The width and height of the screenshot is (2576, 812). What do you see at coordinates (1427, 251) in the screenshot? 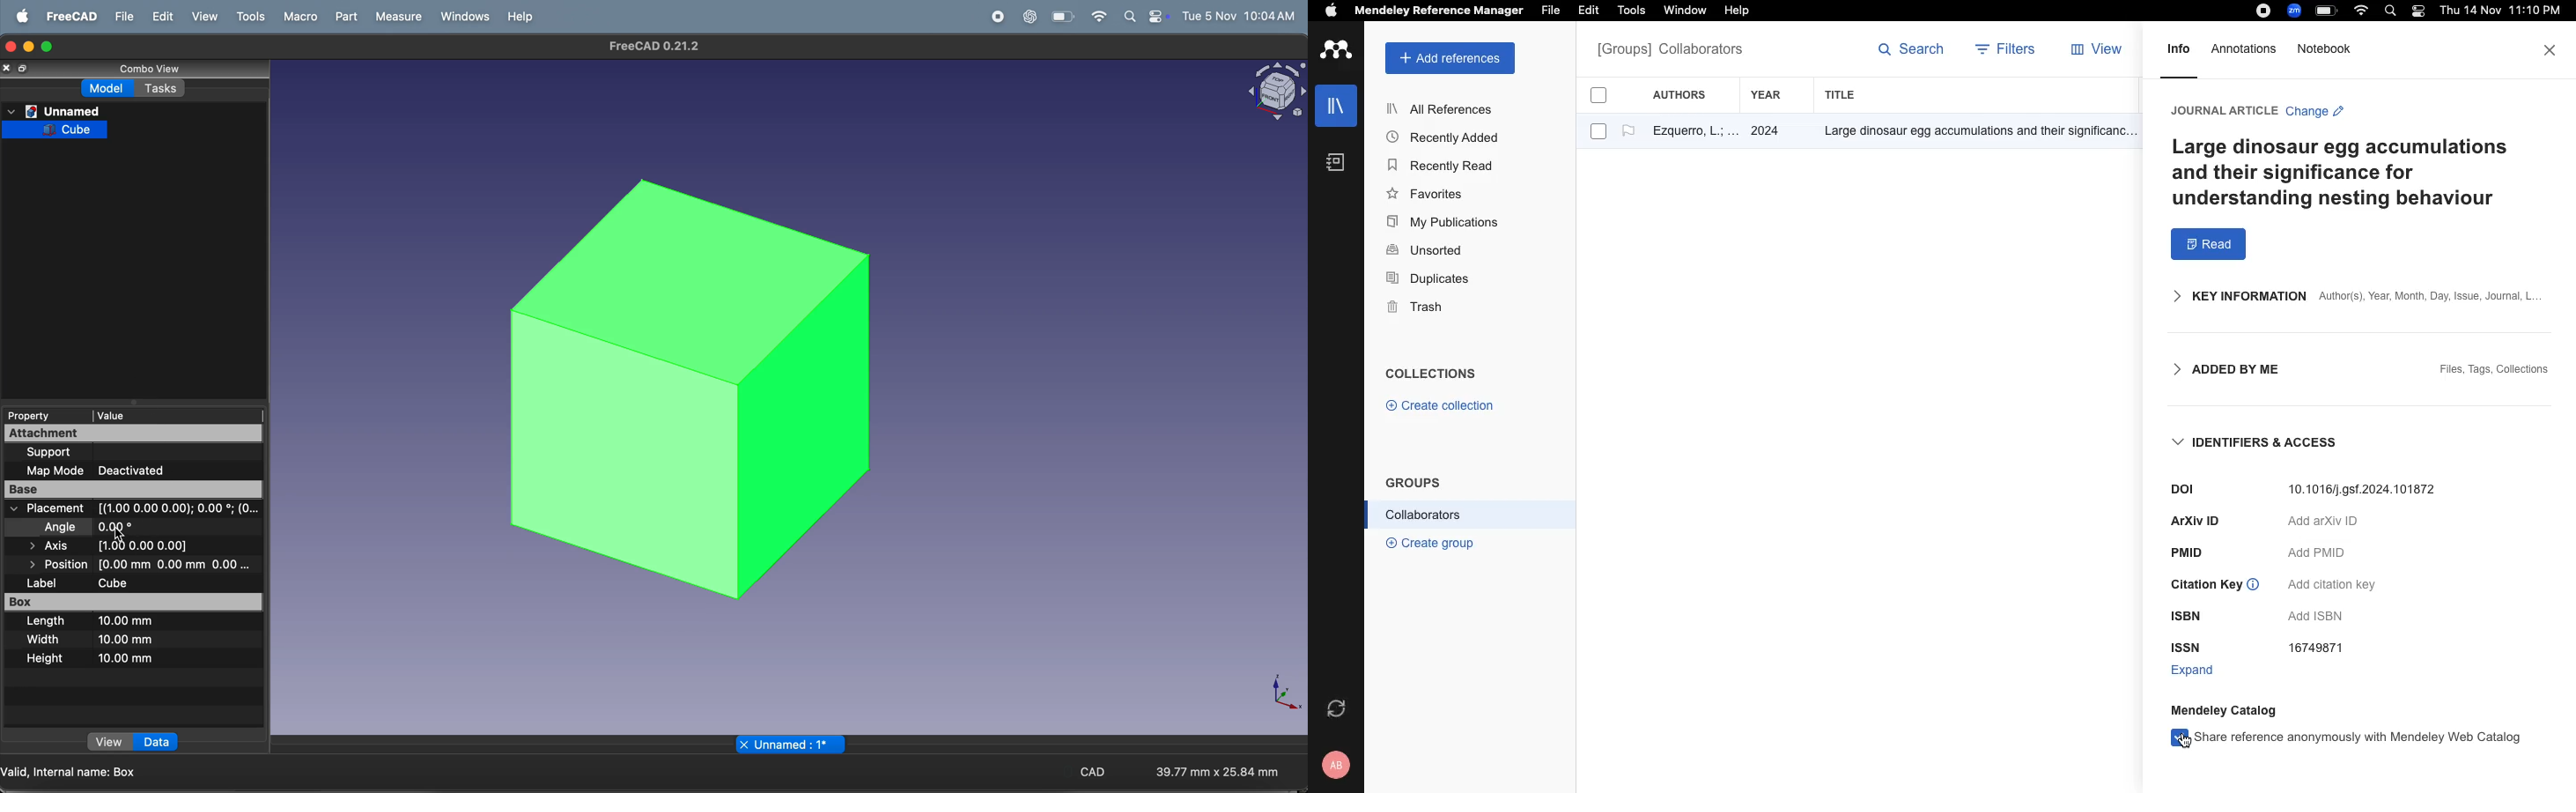
I see `Unsorted` at bounding box center [1427, 251].